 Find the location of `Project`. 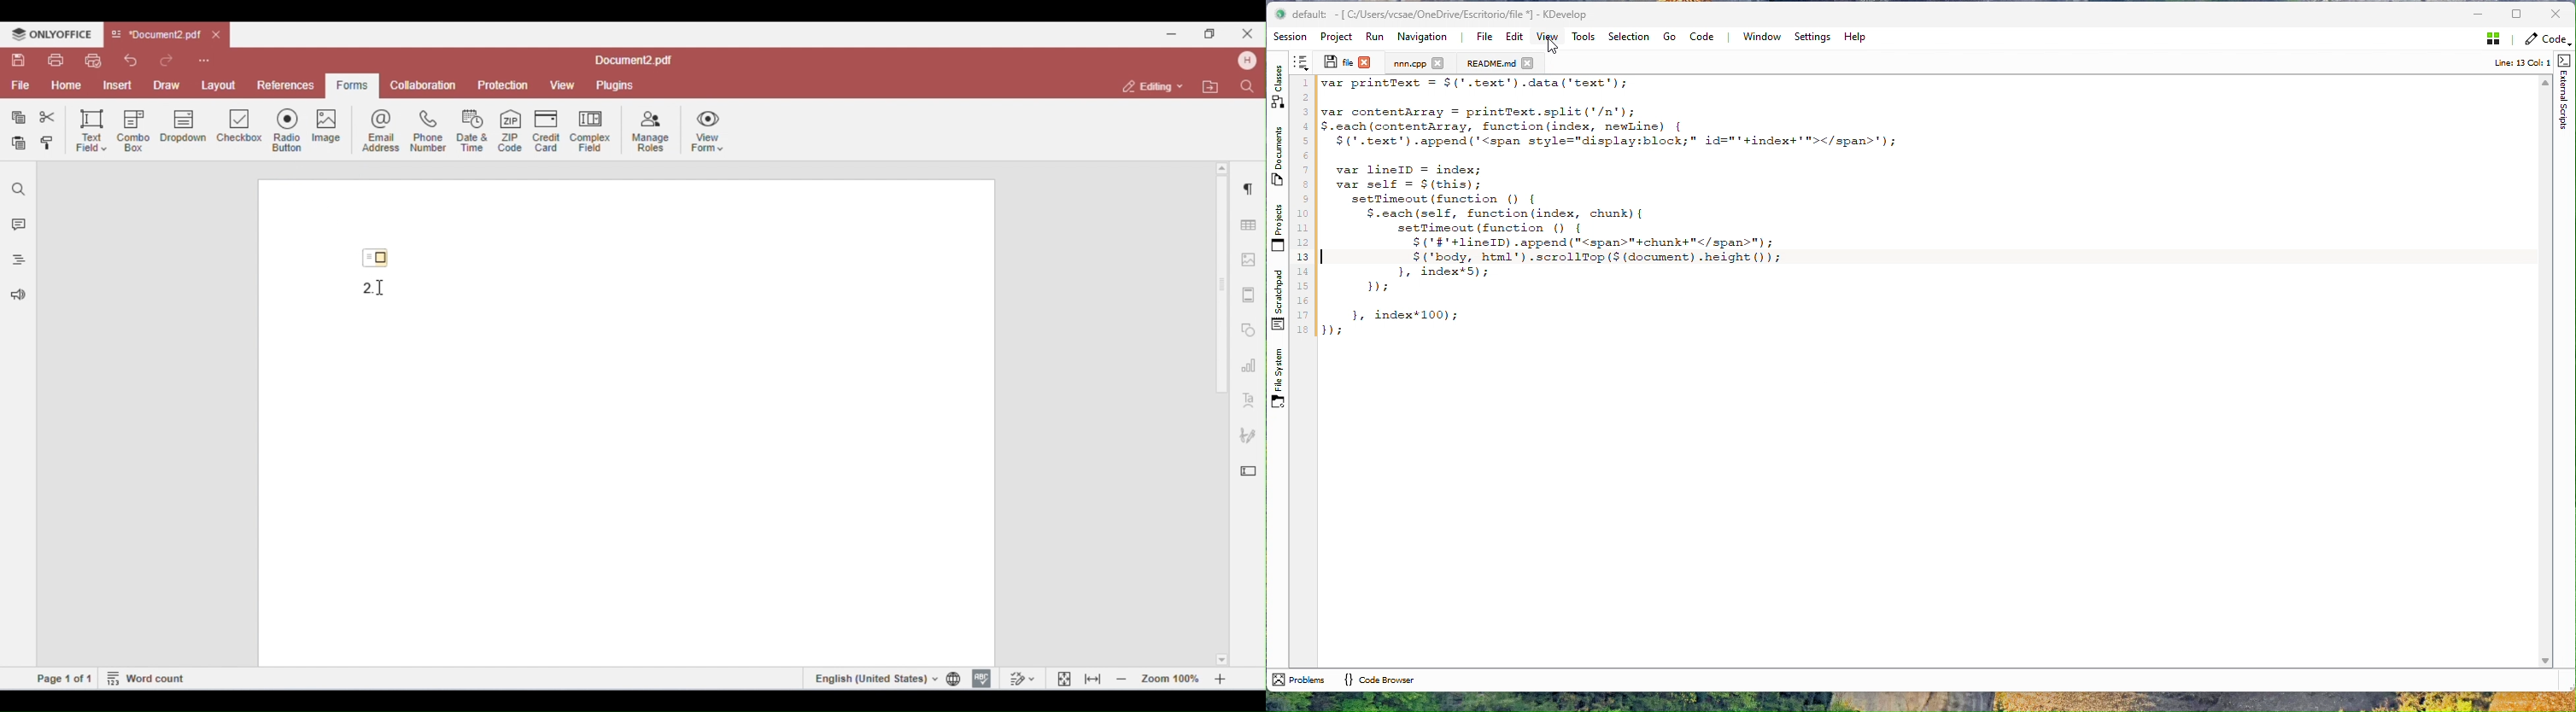

Project is located at coordinates (1339, 37).